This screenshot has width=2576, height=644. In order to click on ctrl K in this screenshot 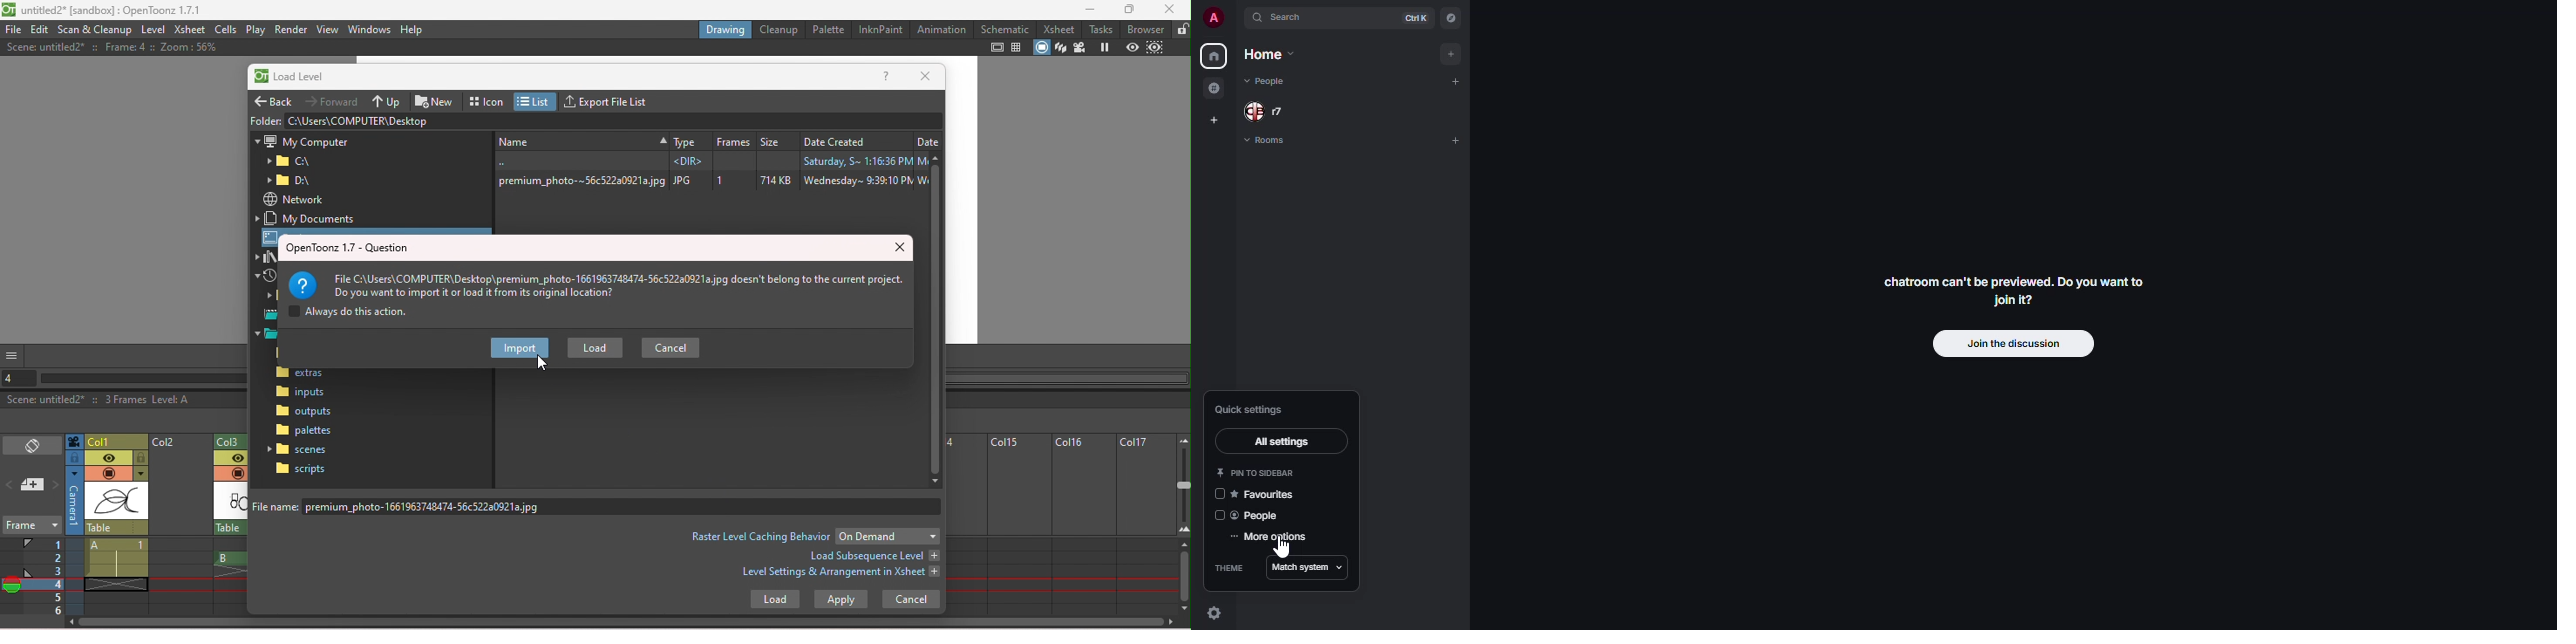, I will do `click(1412, 18)`.